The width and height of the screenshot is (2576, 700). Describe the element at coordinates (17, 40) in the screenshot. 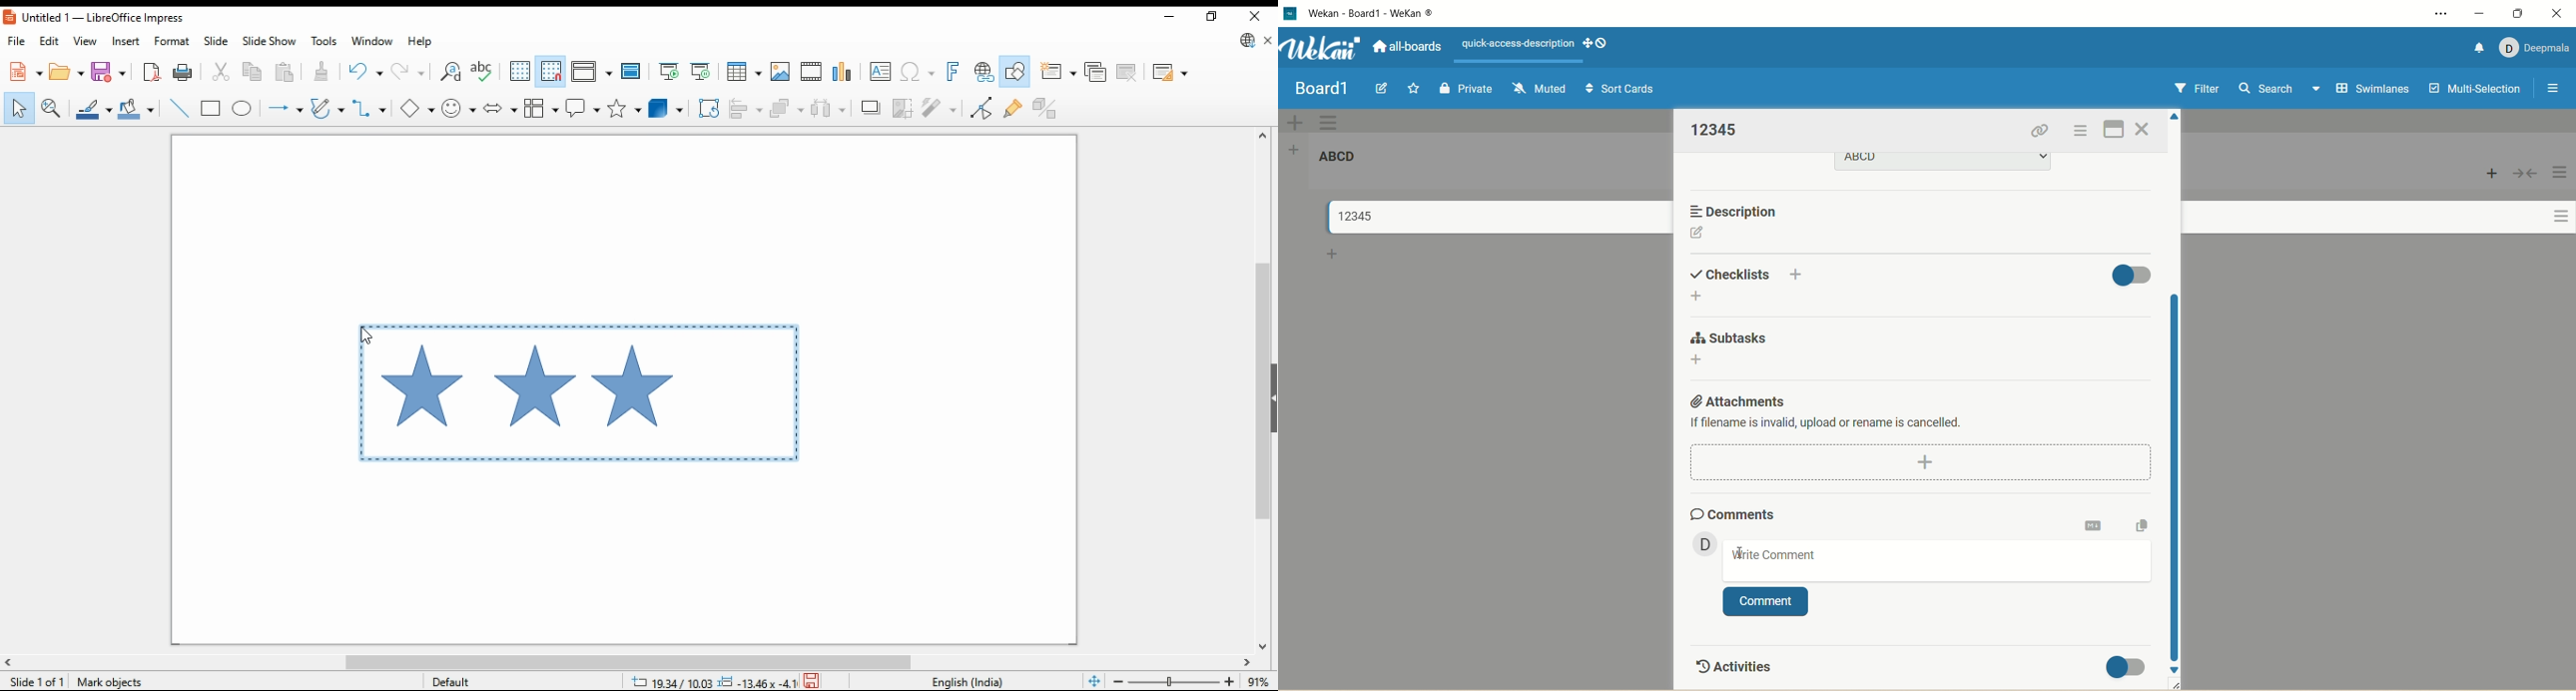

I see `file` at that location.